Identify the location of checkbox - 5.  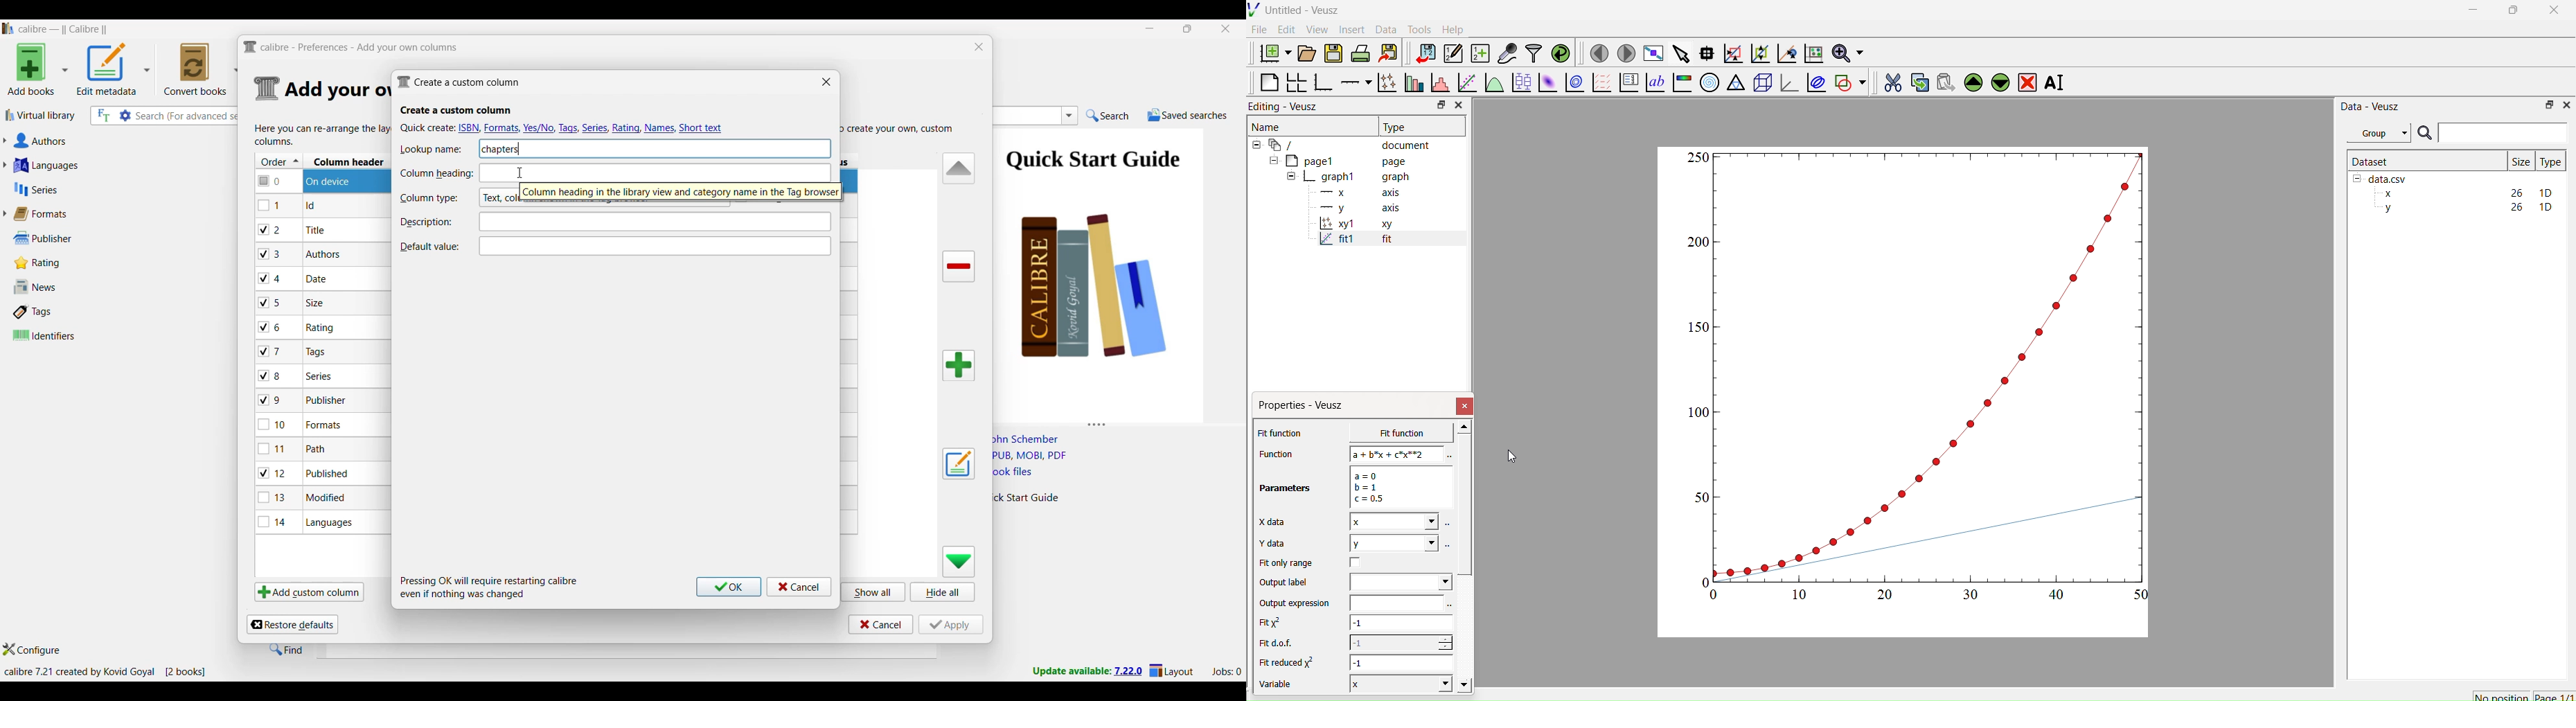
(275, 302).